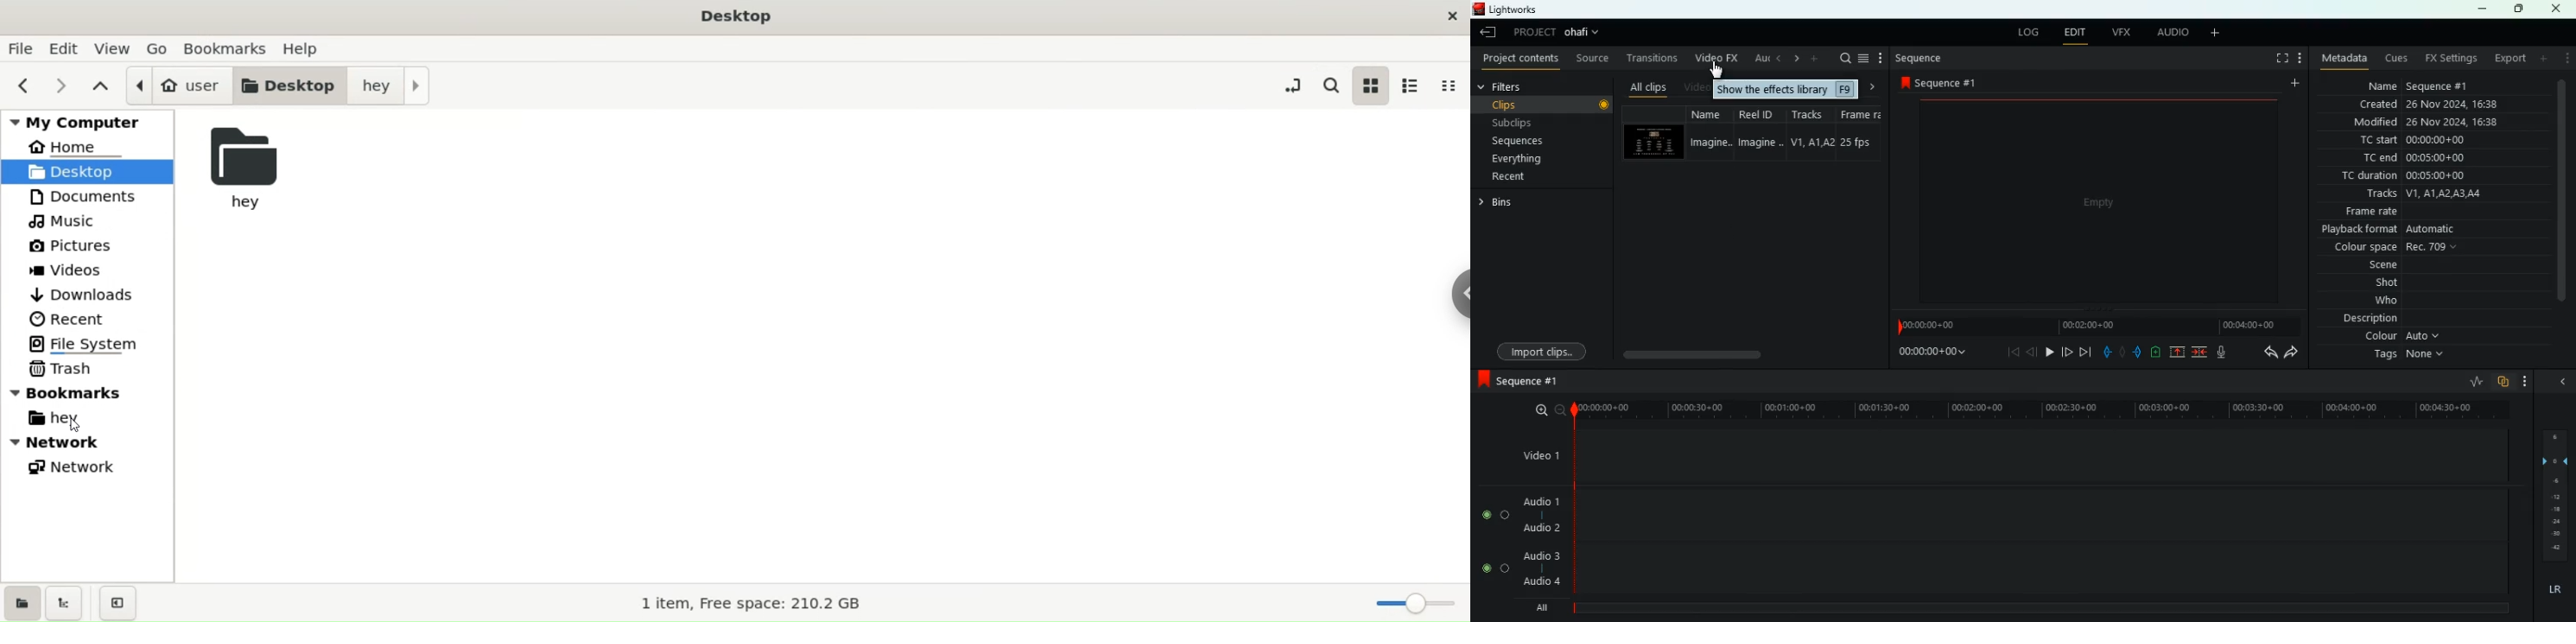  I want to click on maximize, so click(2517, 10).